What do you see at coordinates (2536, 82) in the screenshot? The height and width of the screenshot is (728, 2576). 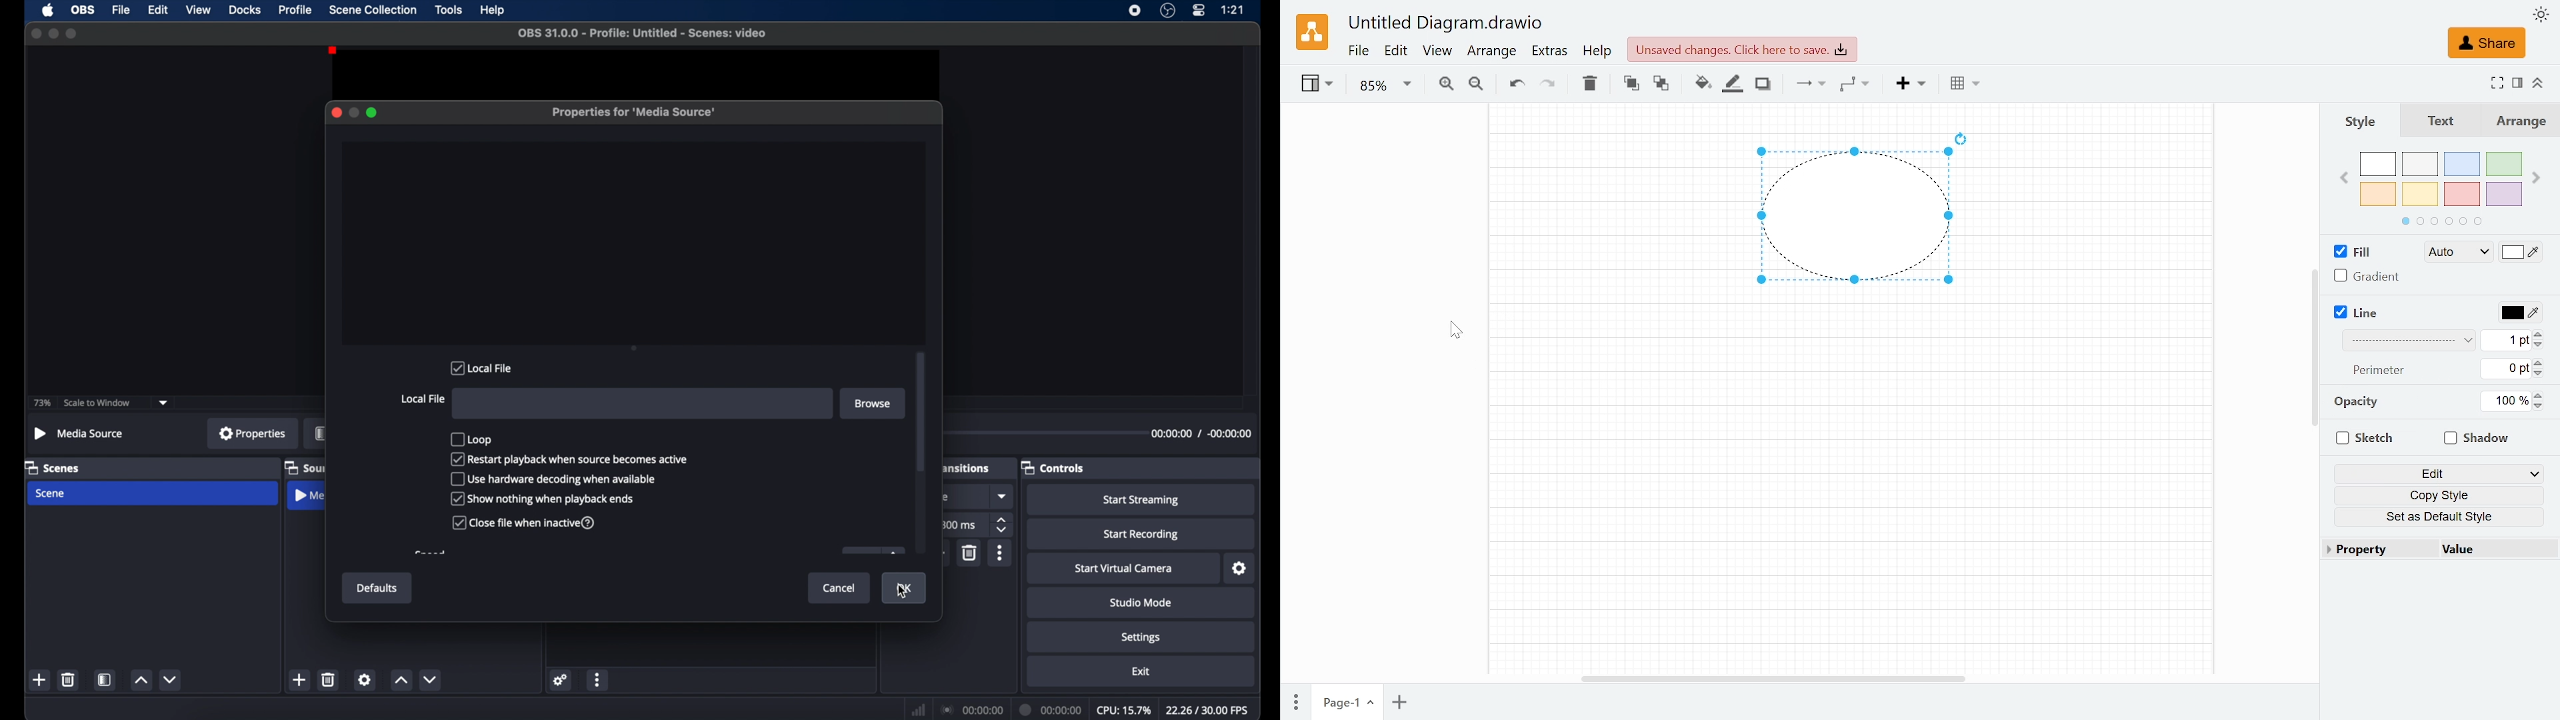 I see `Collapse` at bounding box center [2536, 82].